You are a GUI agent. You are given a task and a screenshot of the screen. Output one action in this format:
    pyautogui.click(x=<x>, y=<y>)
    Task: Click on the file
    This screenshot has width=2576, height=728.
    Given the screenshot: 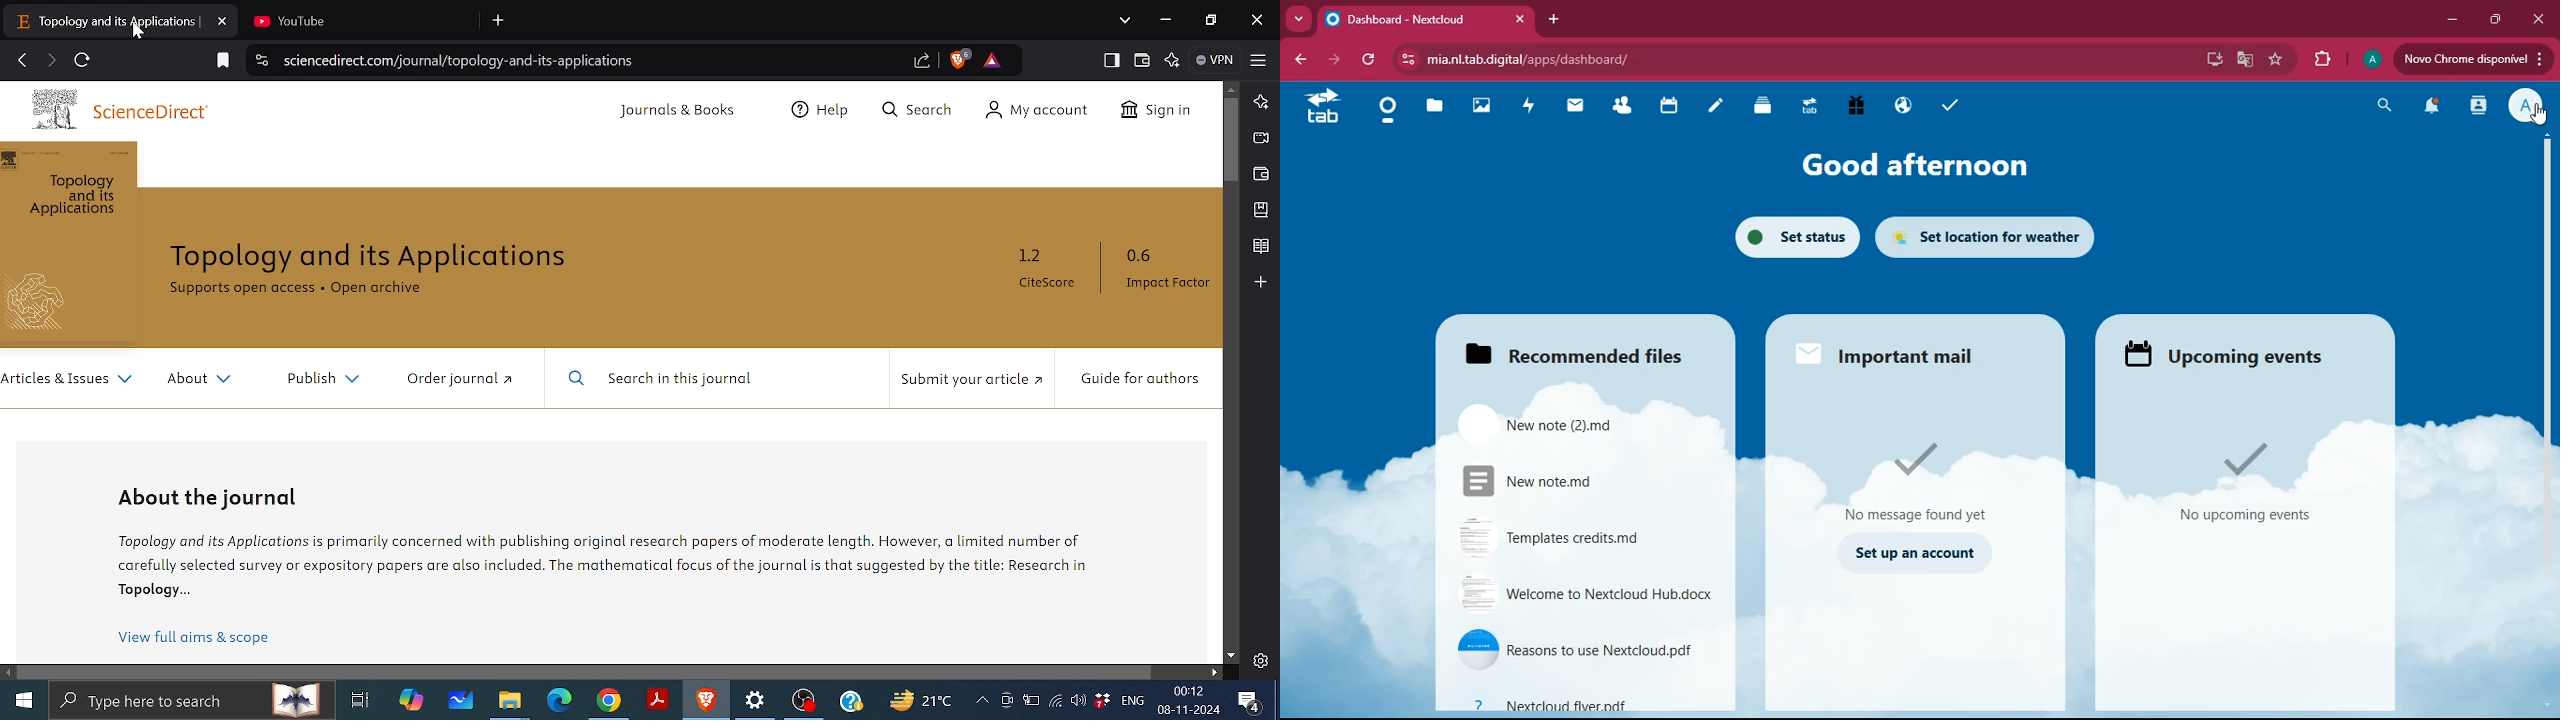 What is the action you would take?
    pyautogui.click(x=1584, y=594)
    